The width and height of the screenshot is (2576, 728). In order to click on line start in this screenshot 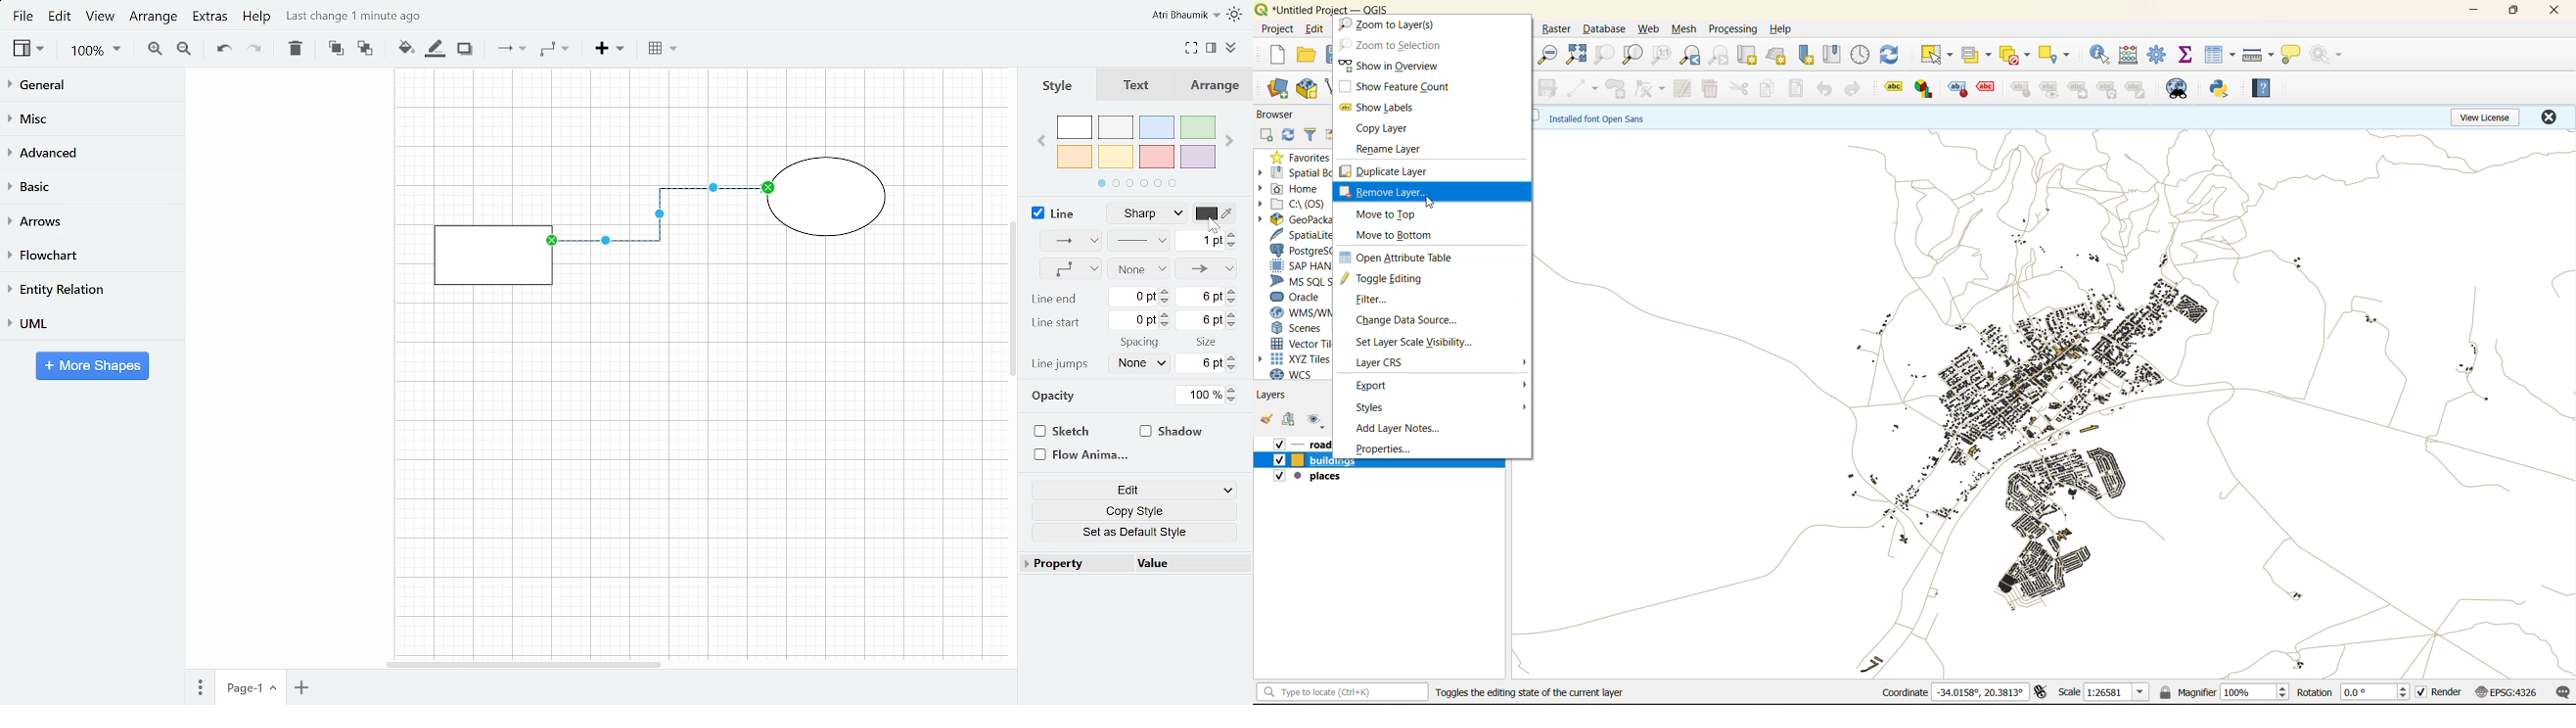, I will do `click(1058, 323)`.